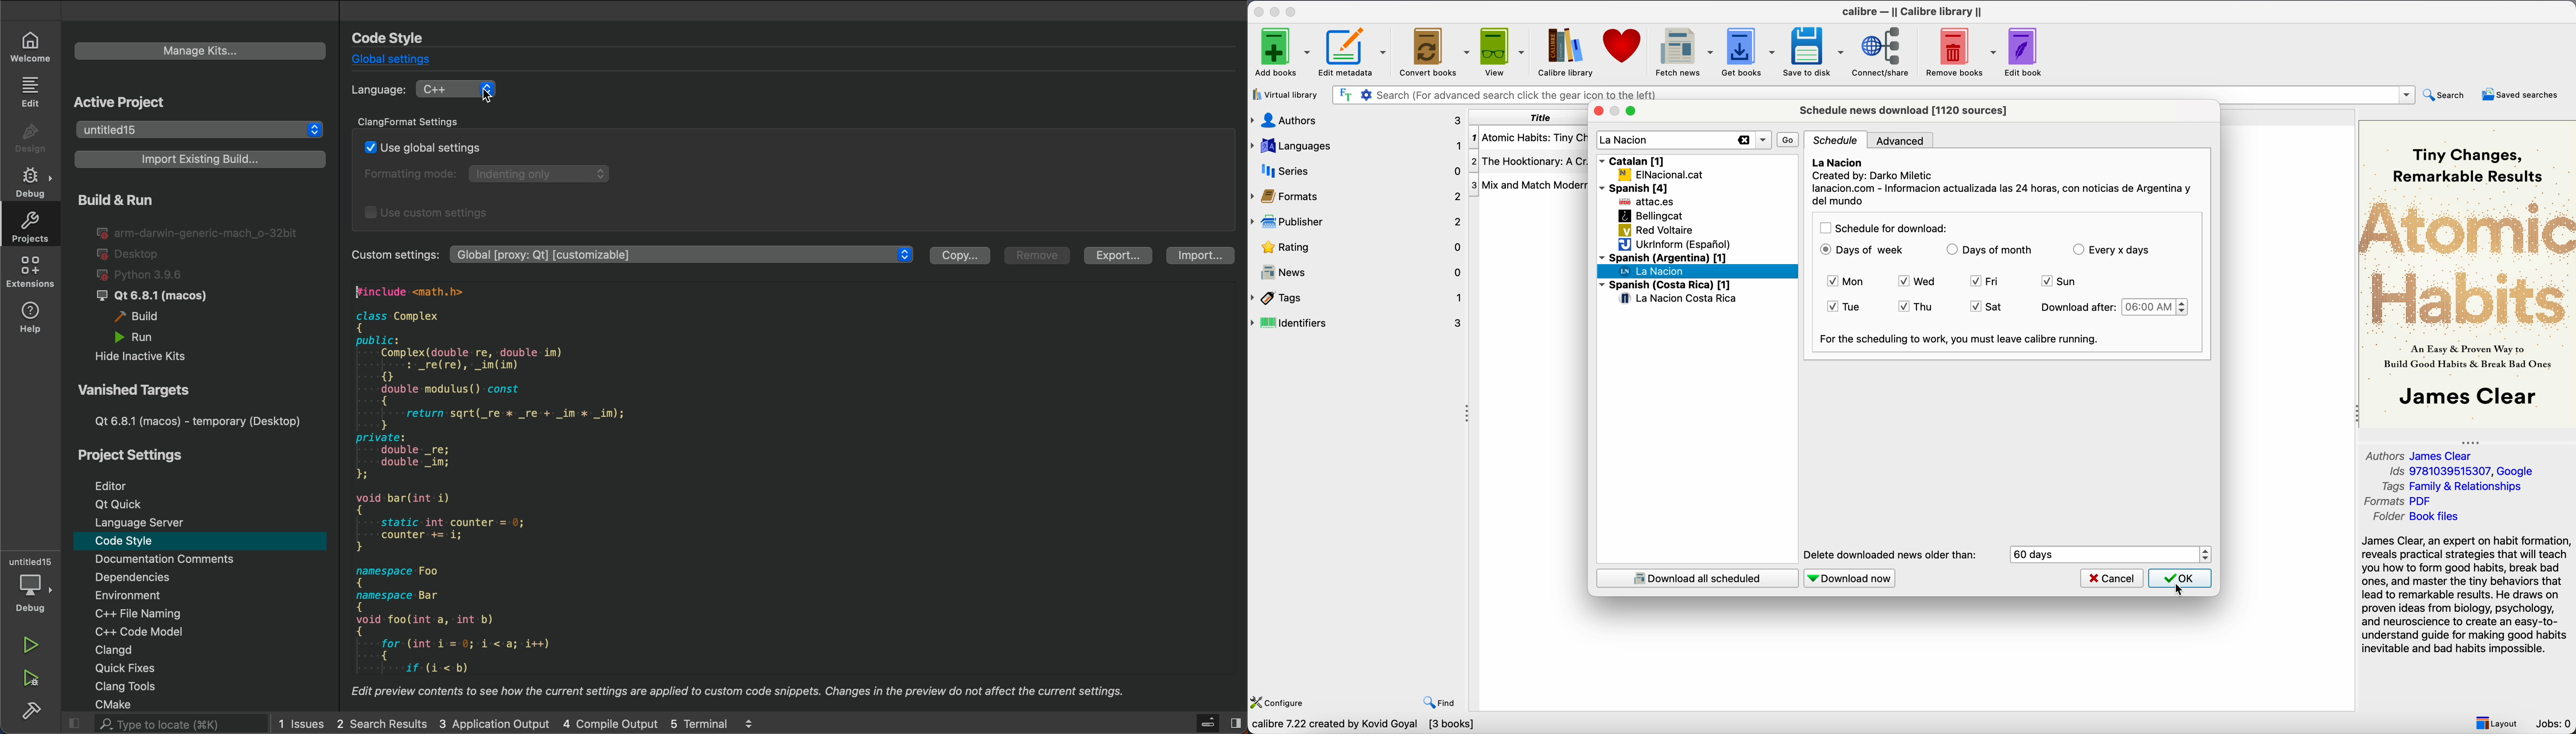 The width and height of the screenshot is (2576, 756). Describe the element at coordinates (28, 273) in the screenshot. I see `extensions` at that location.